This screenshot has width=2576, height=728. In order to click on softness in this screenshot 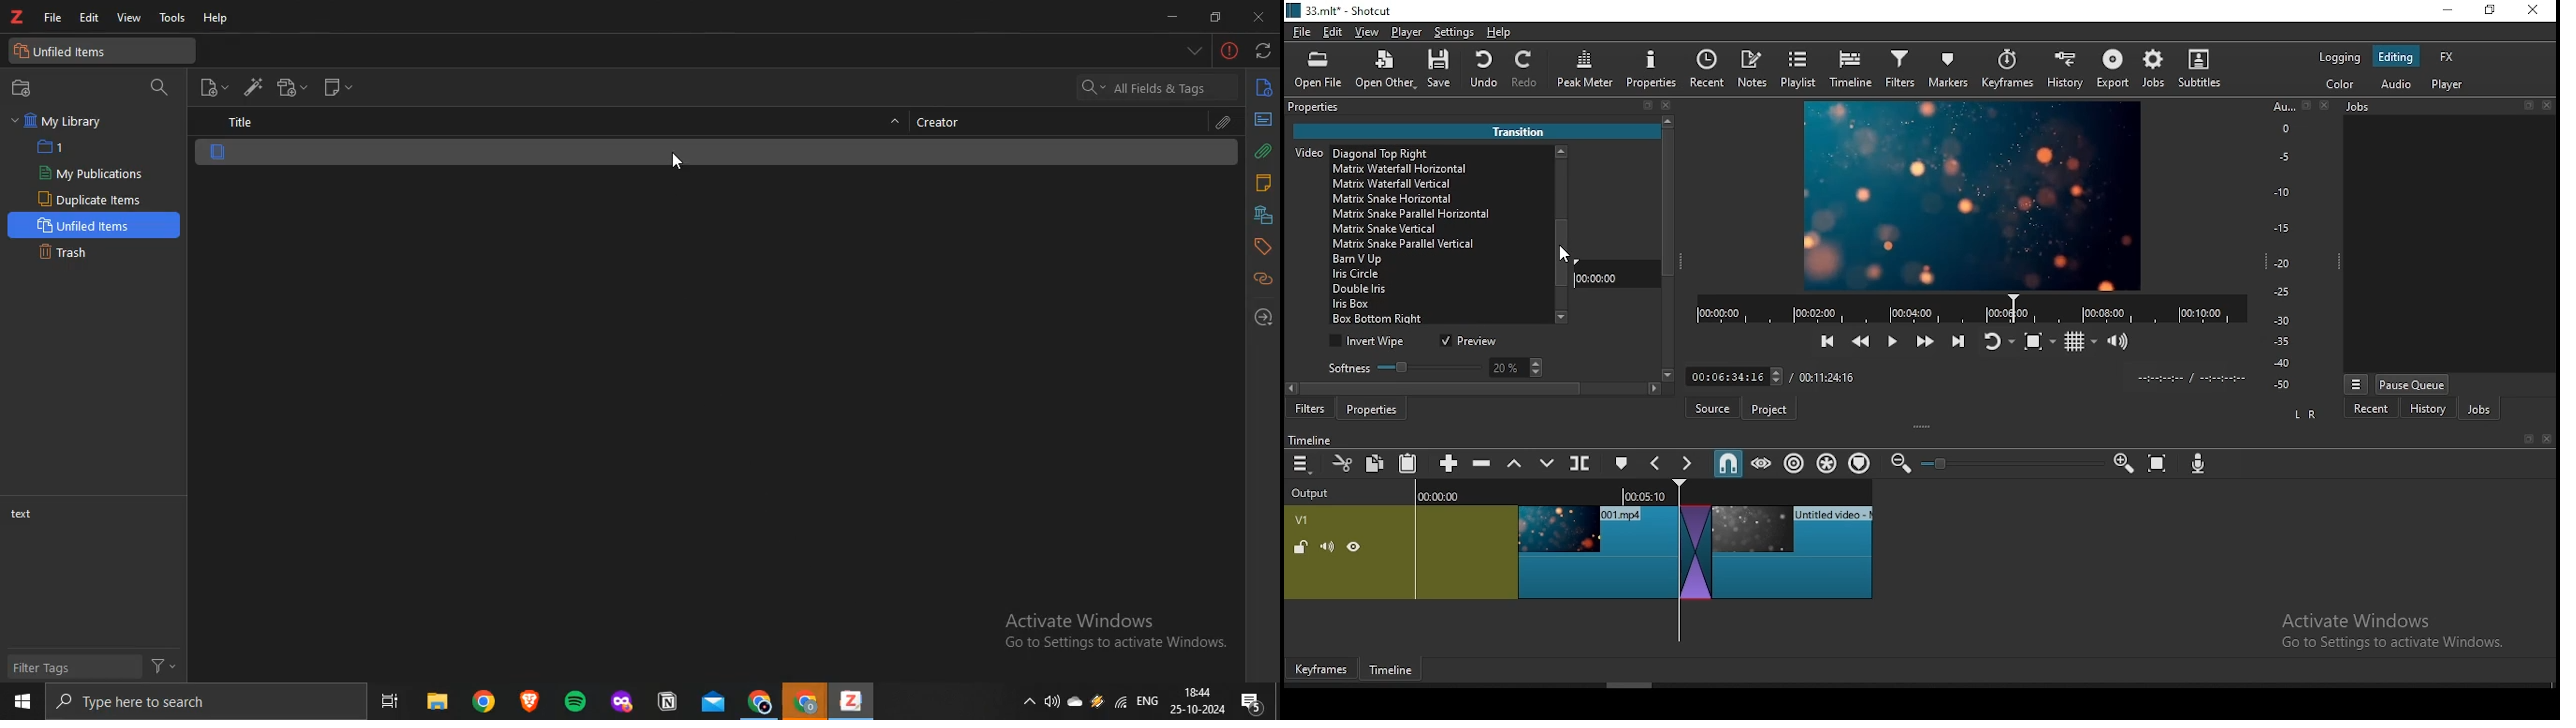, I will do `click(1432, 367)`.